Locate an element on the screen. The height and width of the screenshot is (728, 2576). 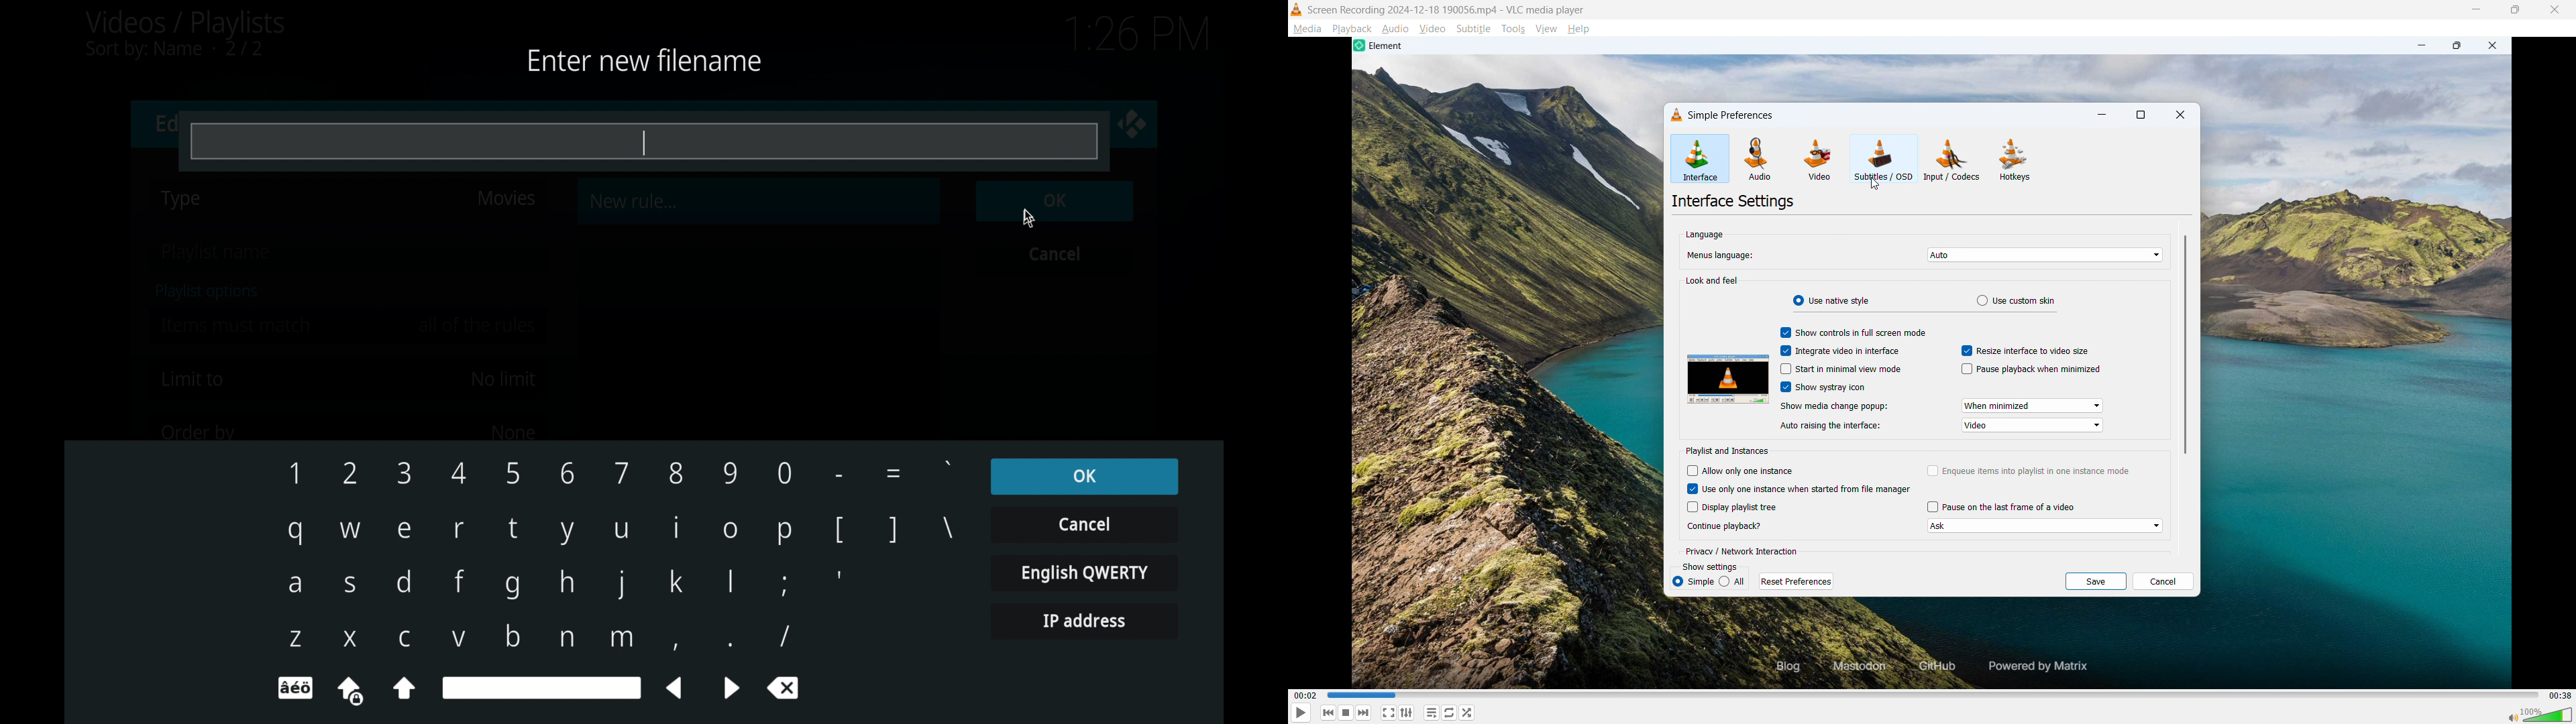
all of the rules is located at coordinates (479, 325).